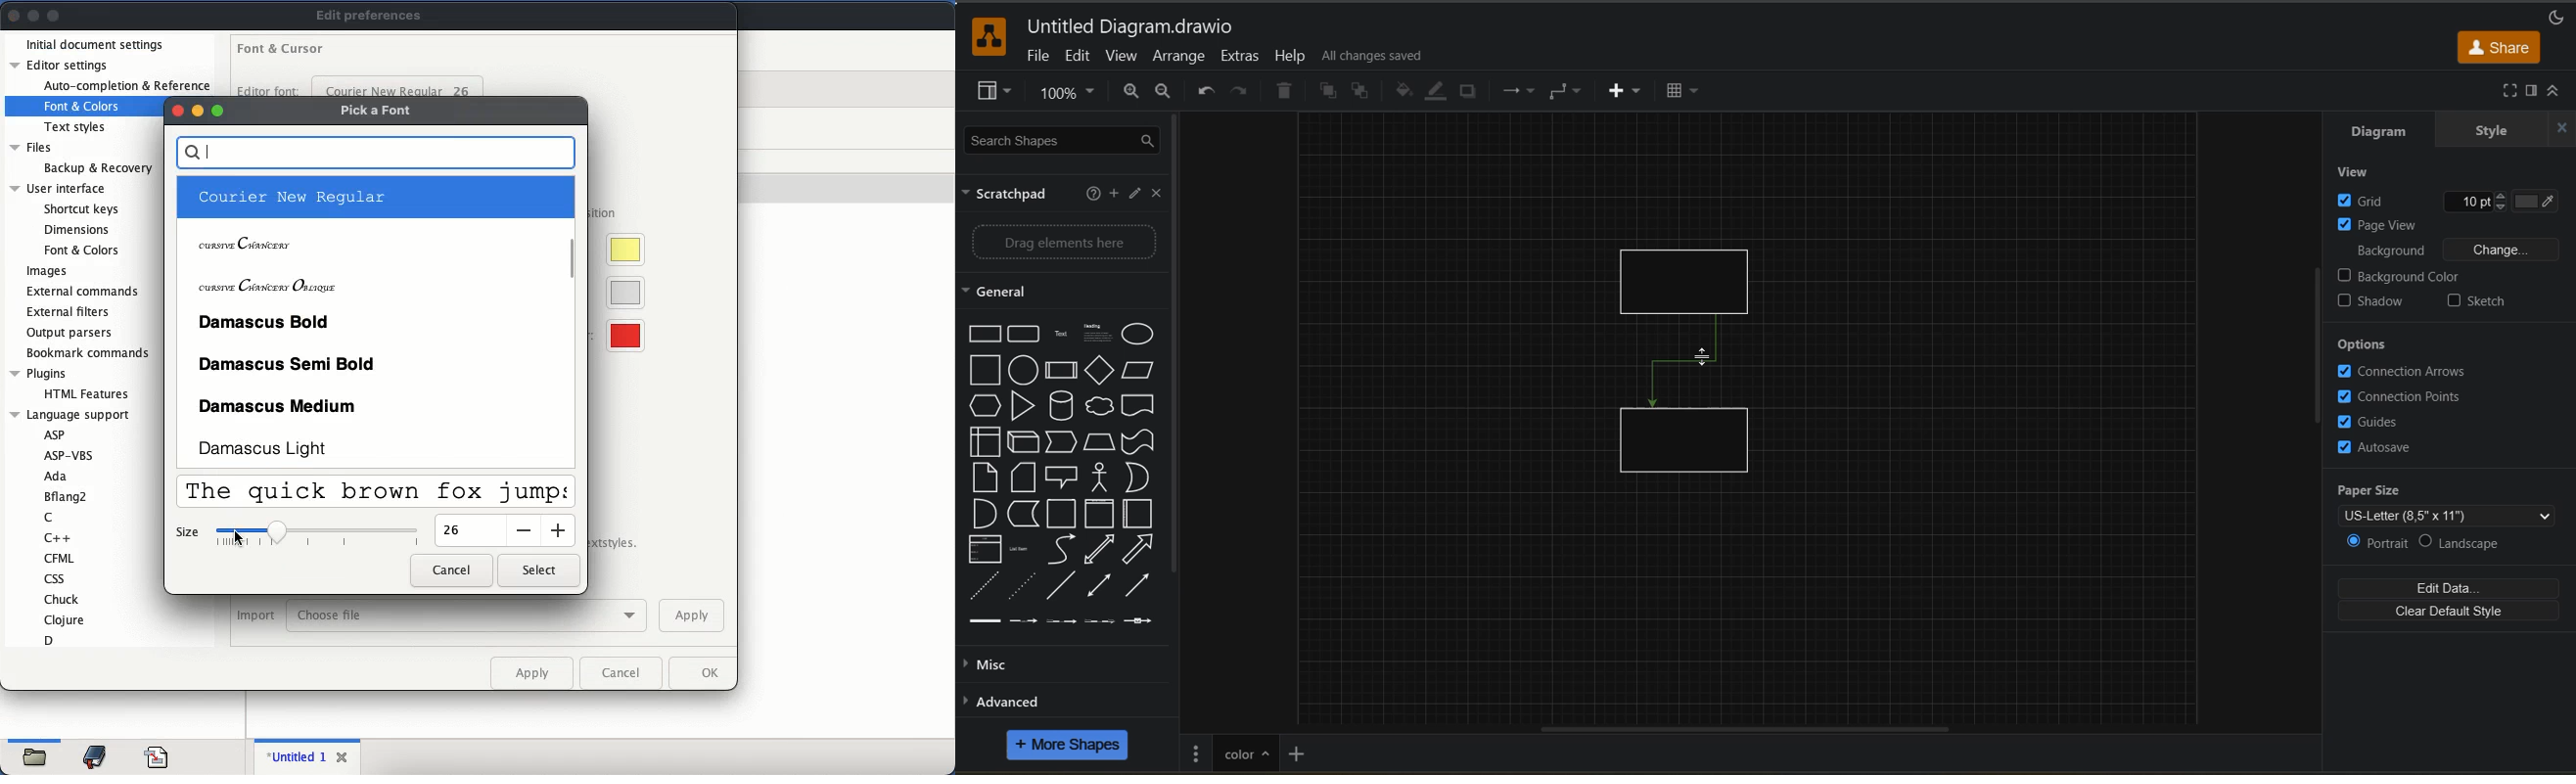 This screenshot has height=784, width=2576. I want to click on fill color, so click(1405, 91).